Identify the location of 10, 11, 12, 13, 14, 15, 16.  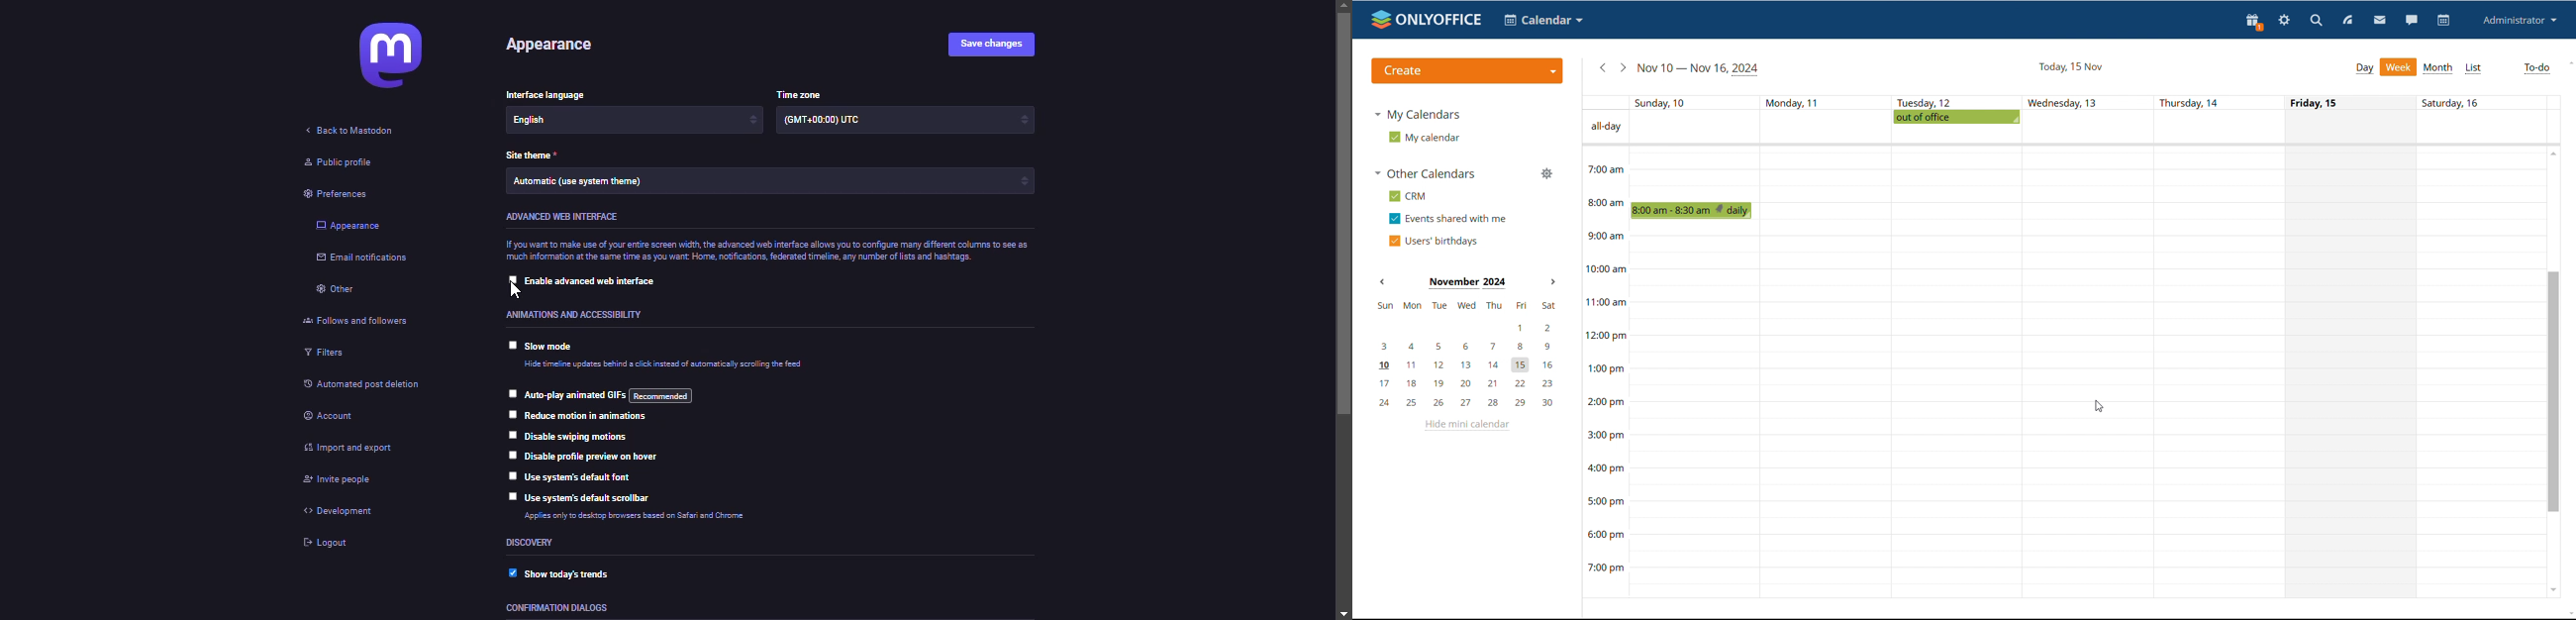
(1471, 366).